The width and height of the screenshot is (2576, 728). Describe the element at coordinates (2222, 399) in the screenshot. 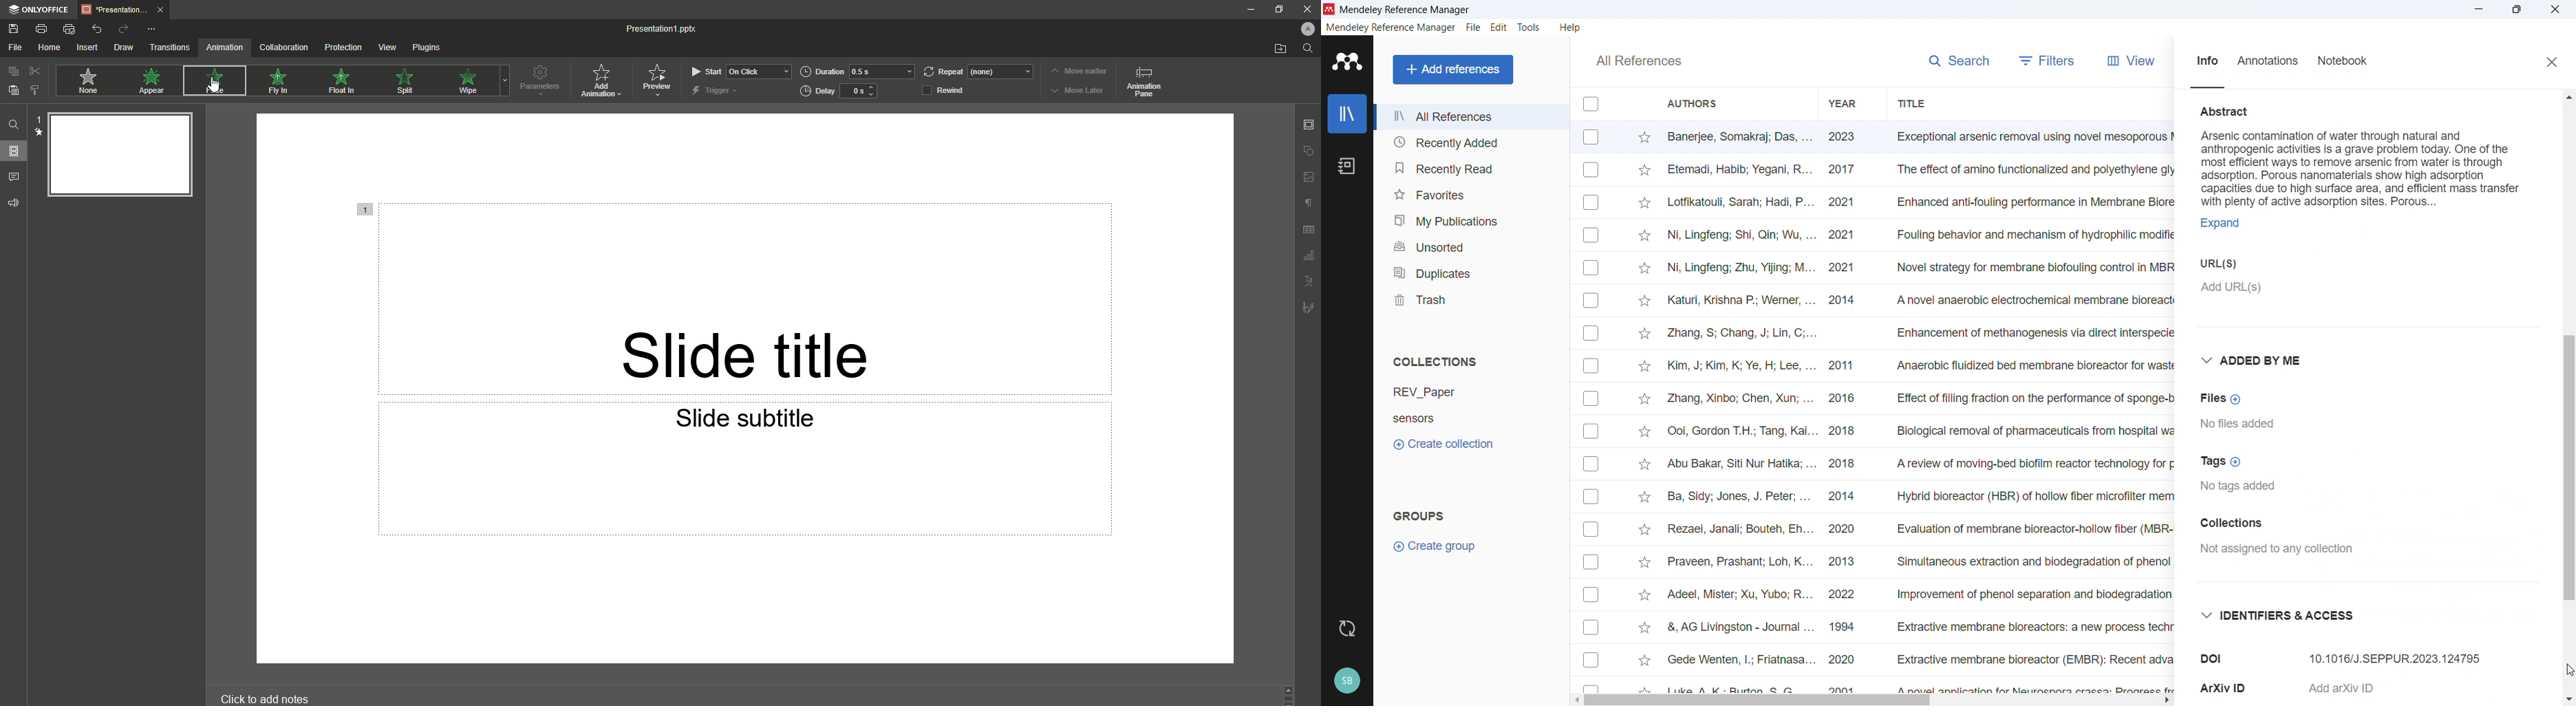

I see `Add files ` at that location.